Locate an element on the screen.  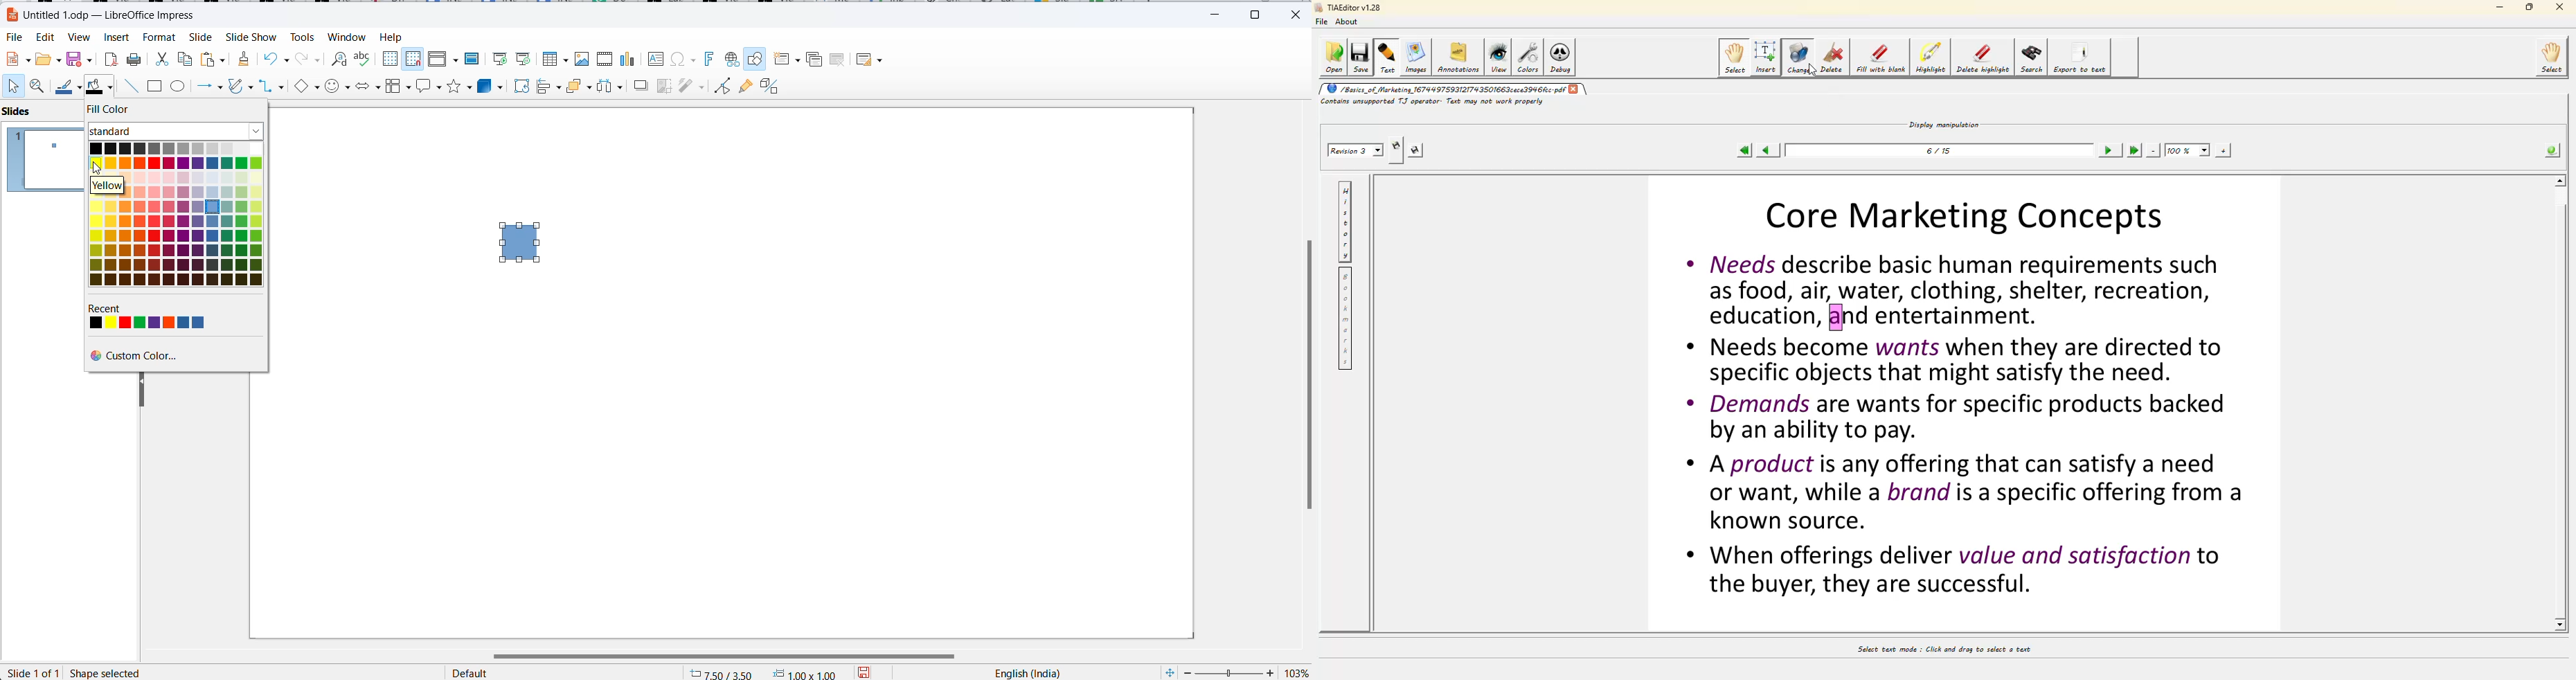
symbol is located at coordinates (338, 87).